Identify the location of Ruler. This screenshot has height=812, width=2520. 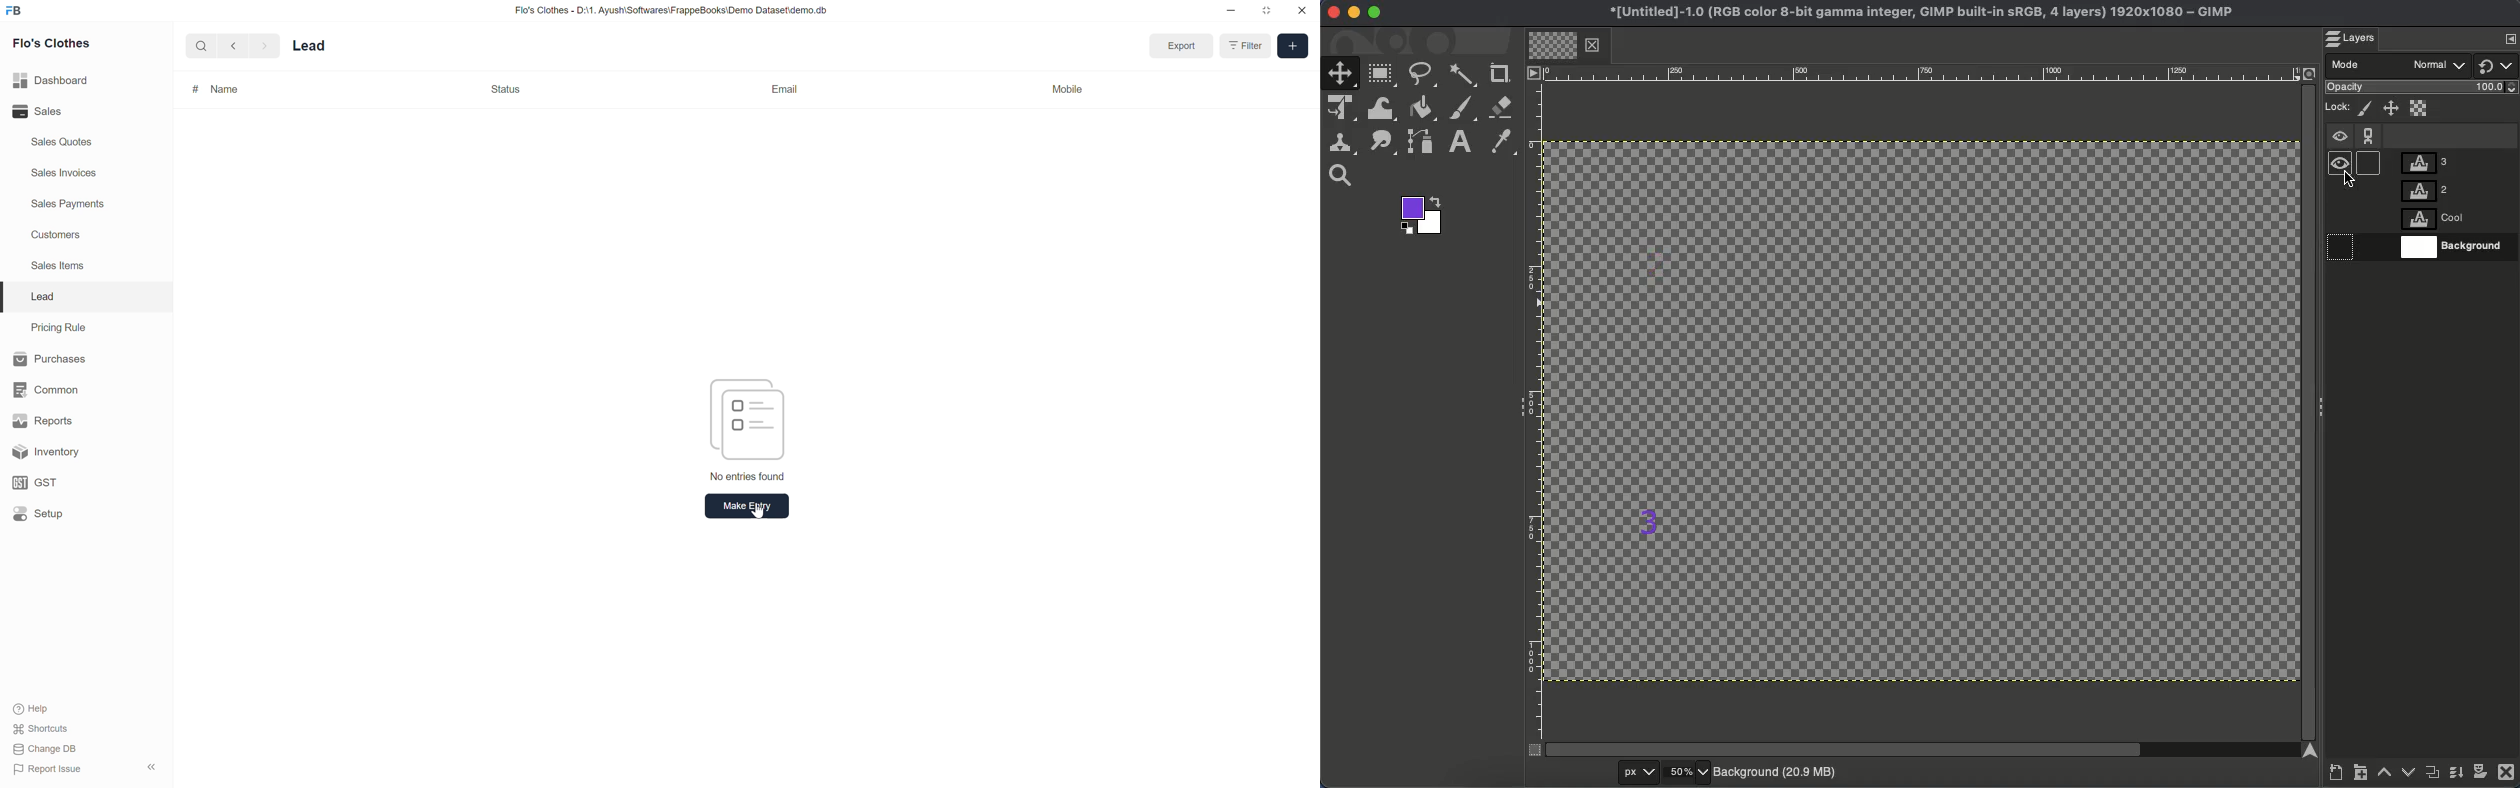
(1921, 73).